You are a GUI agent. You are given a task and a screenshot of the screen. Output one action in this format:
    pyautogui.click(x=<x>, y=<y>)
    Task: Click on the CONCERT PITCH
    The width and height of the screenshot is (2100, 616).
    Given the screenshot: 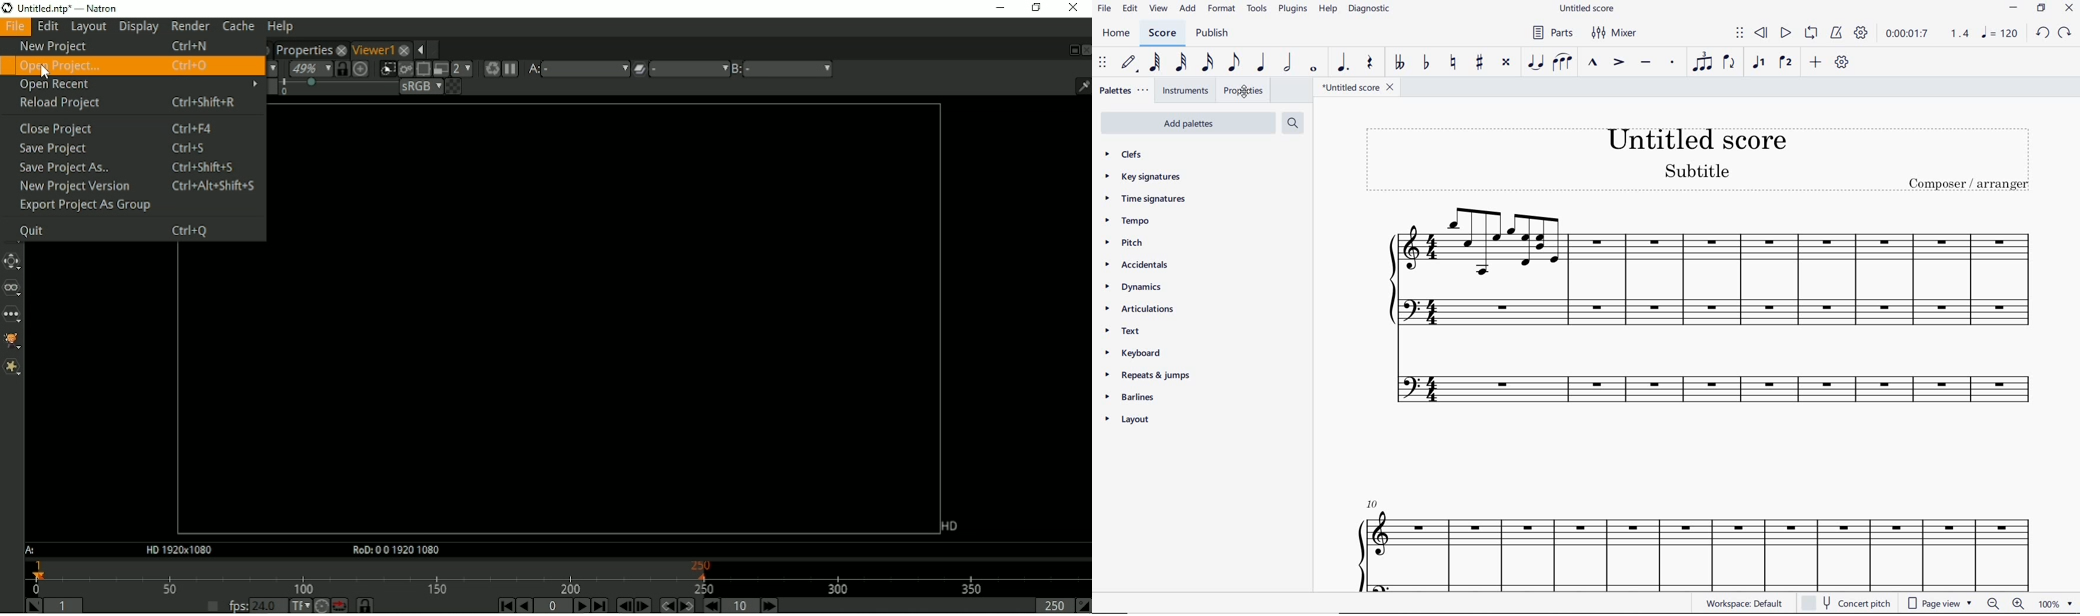 What is the action you would take?
    pyautogui.click(x=1847, y=603)
    